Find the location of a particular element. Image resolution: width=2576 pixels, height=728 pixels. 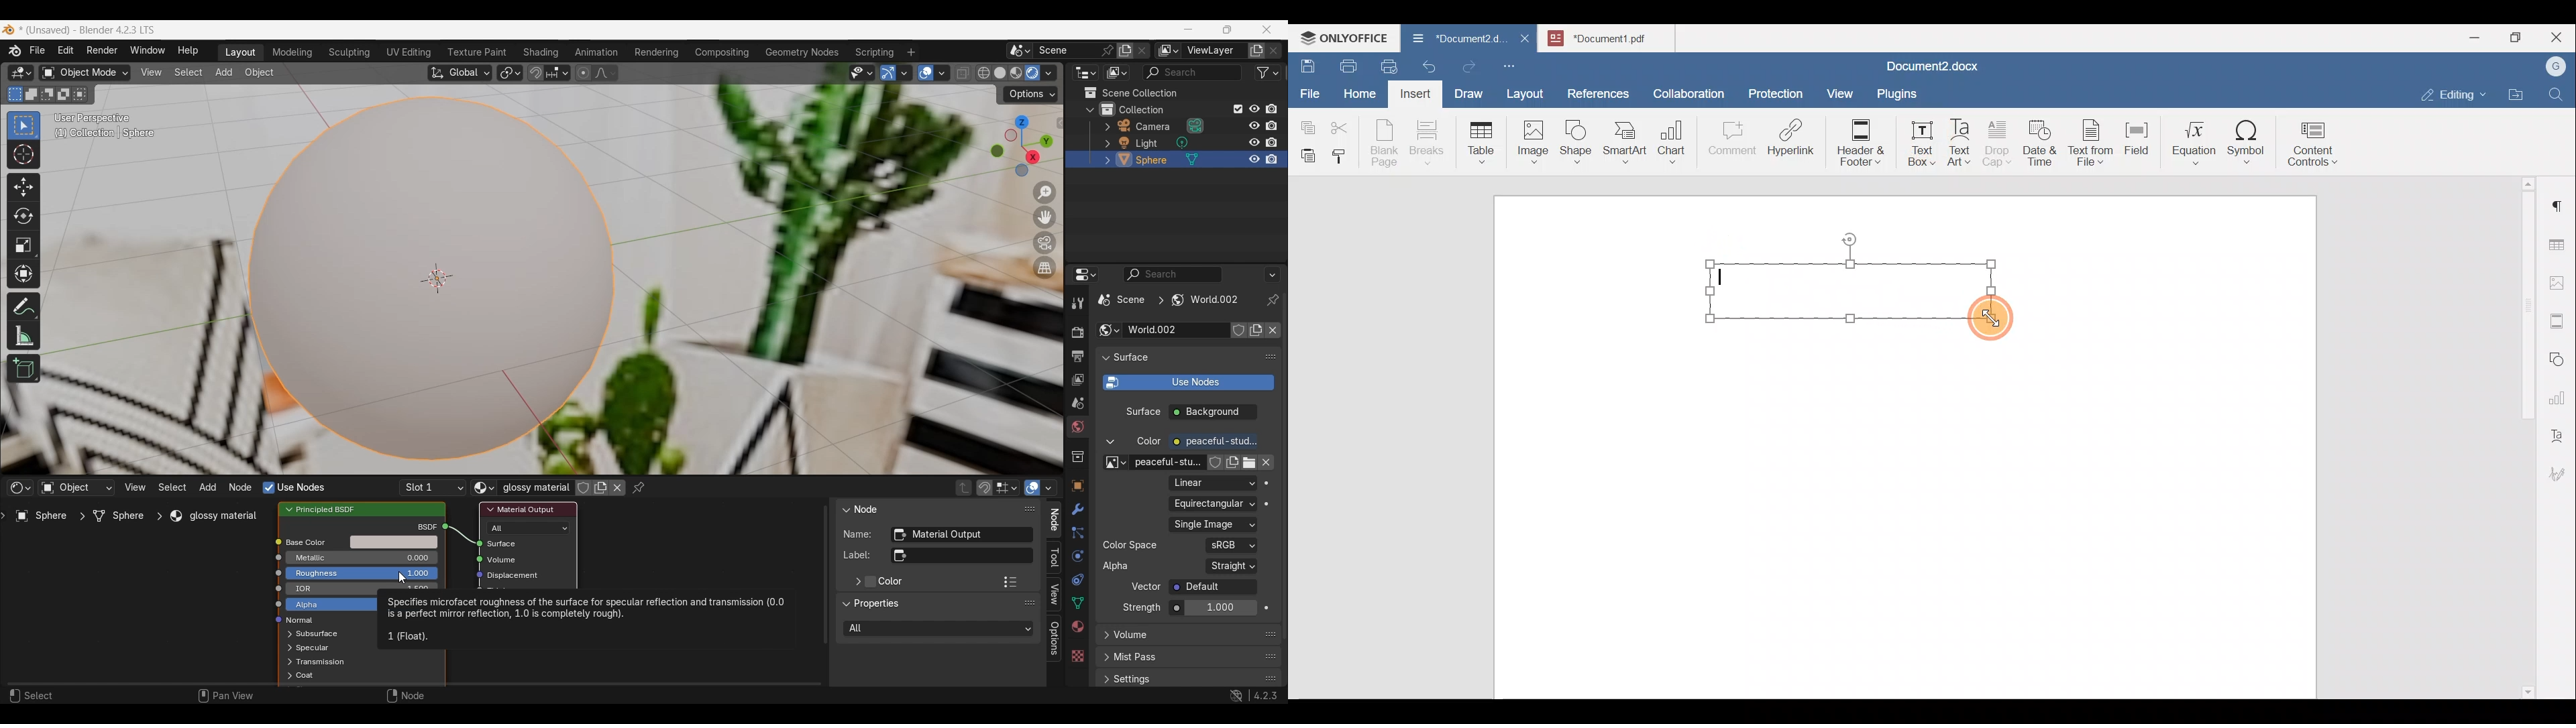

Annotate is located at coordinates (24, 307).